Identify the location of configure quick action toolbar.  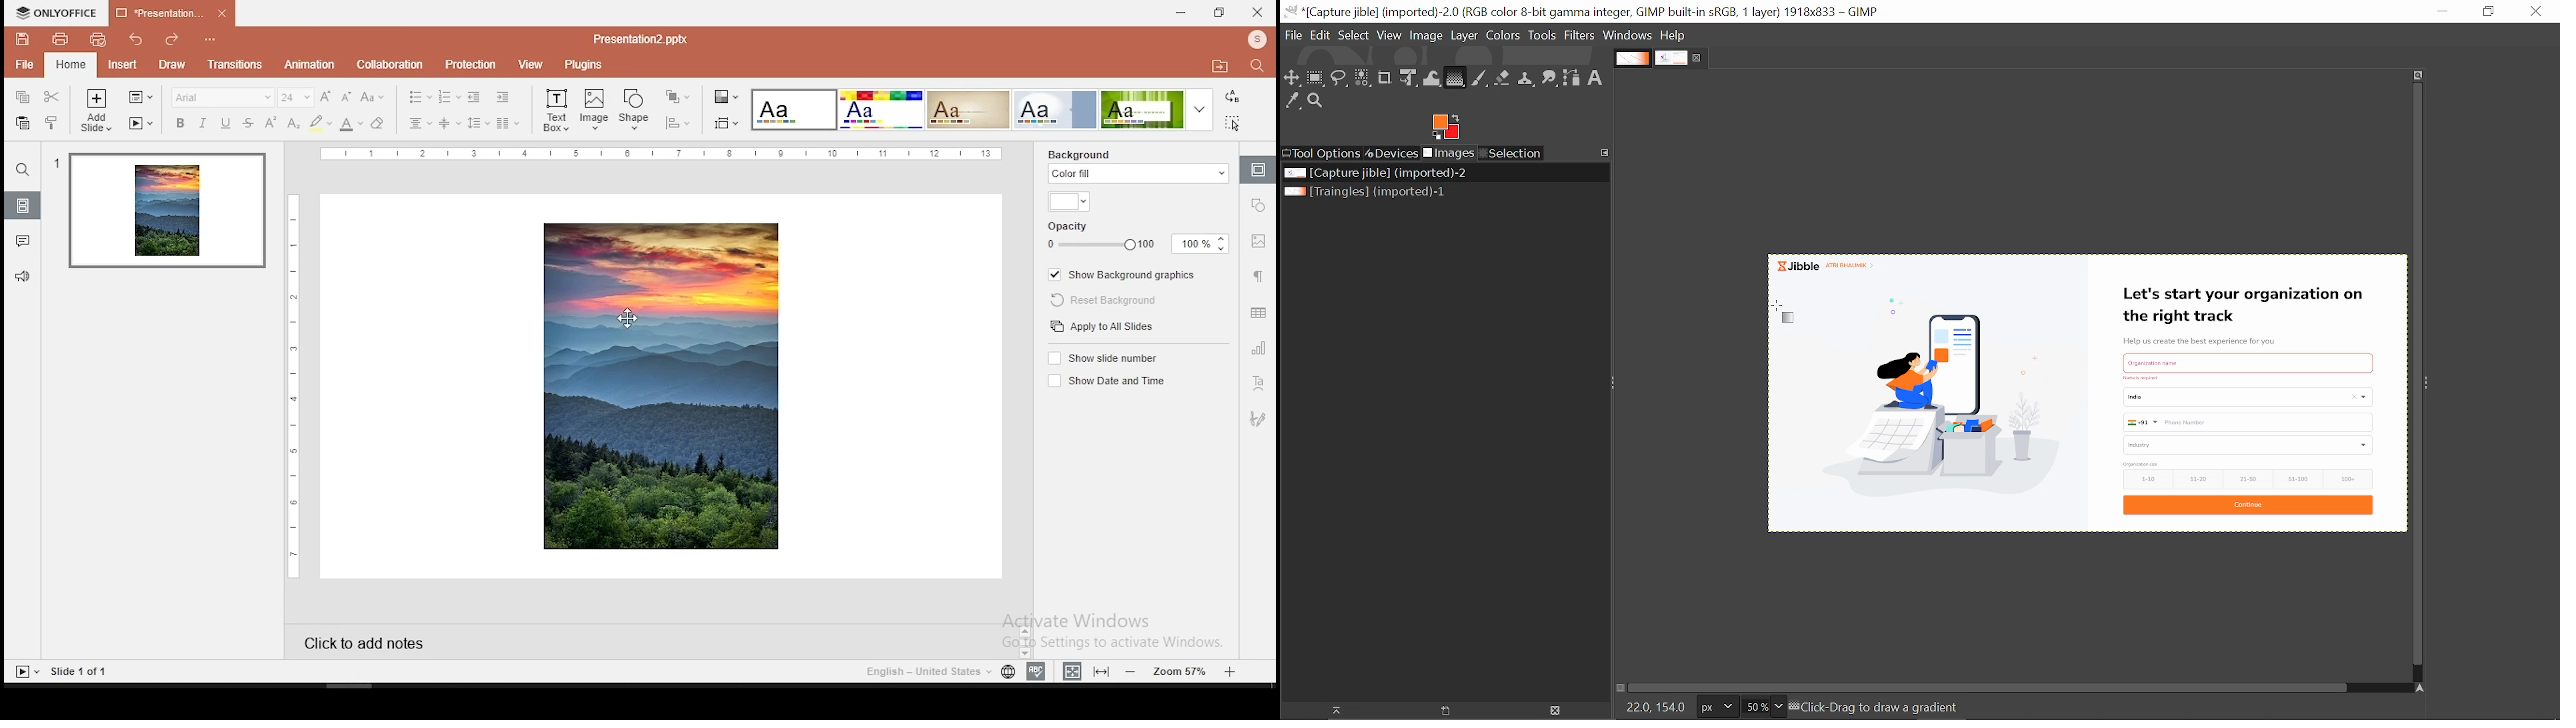
(208, 41).